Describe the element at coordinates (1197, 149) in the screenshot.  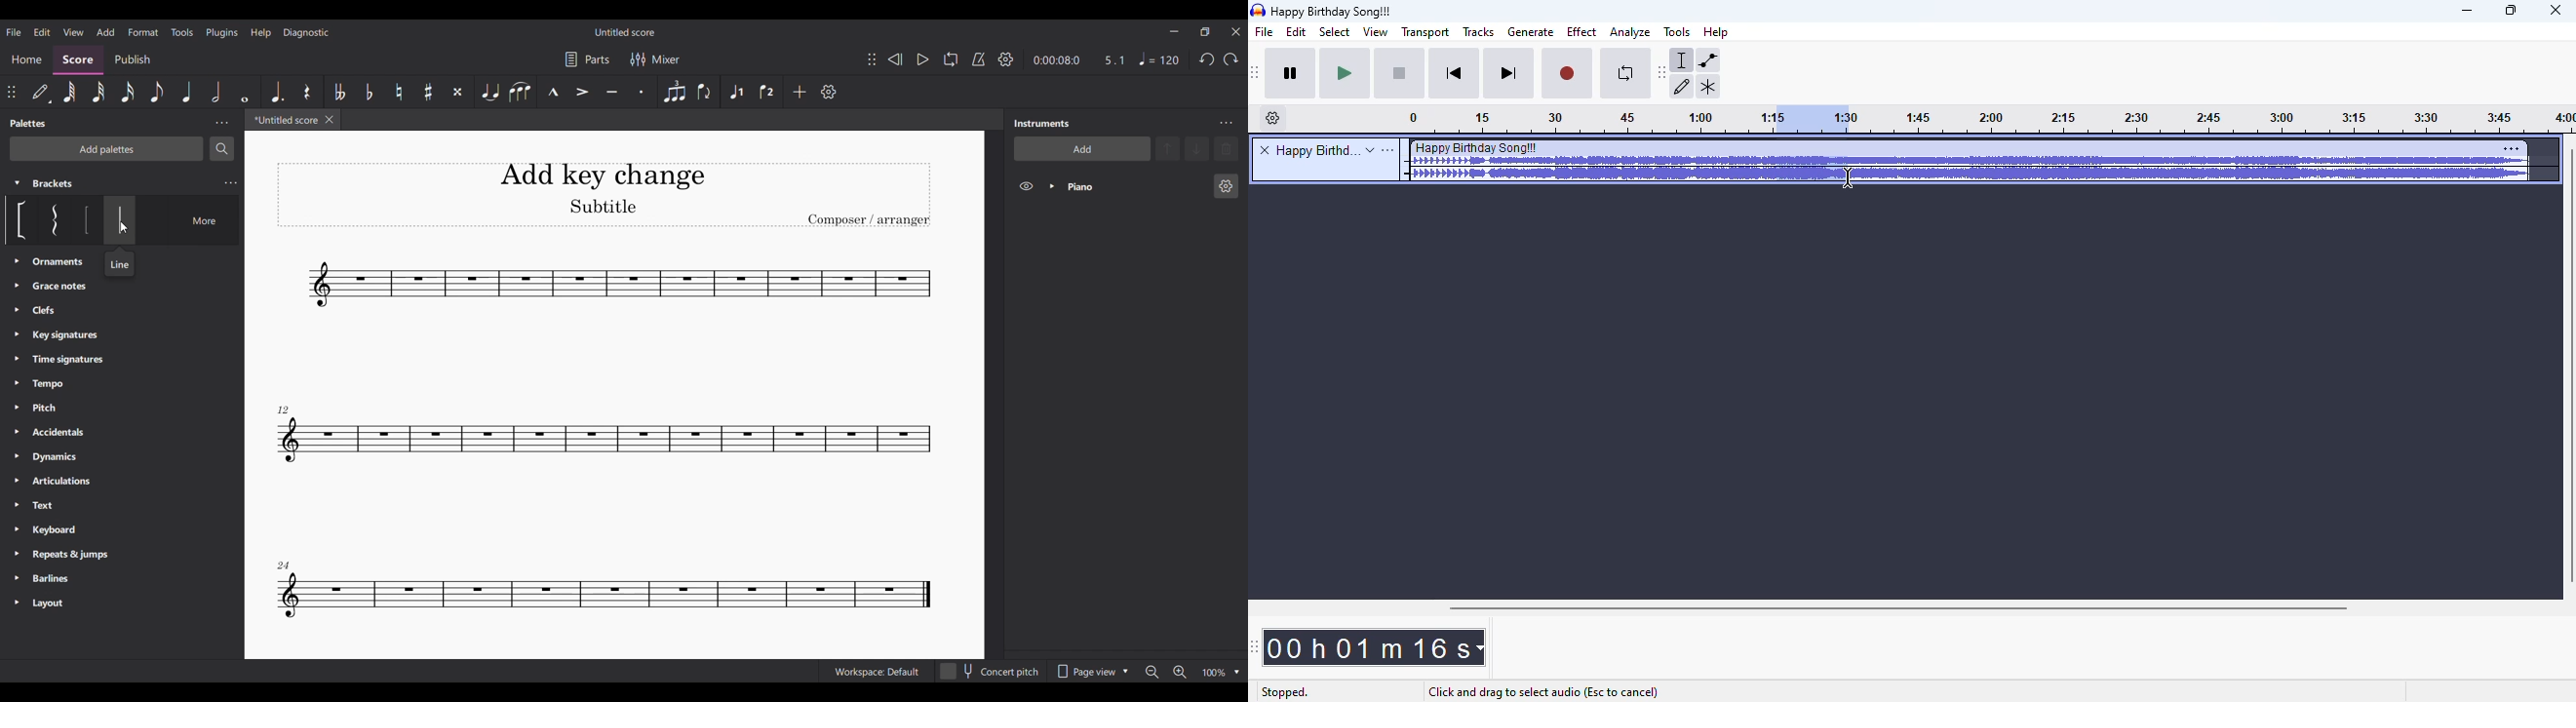
I see `Move down` at that location.